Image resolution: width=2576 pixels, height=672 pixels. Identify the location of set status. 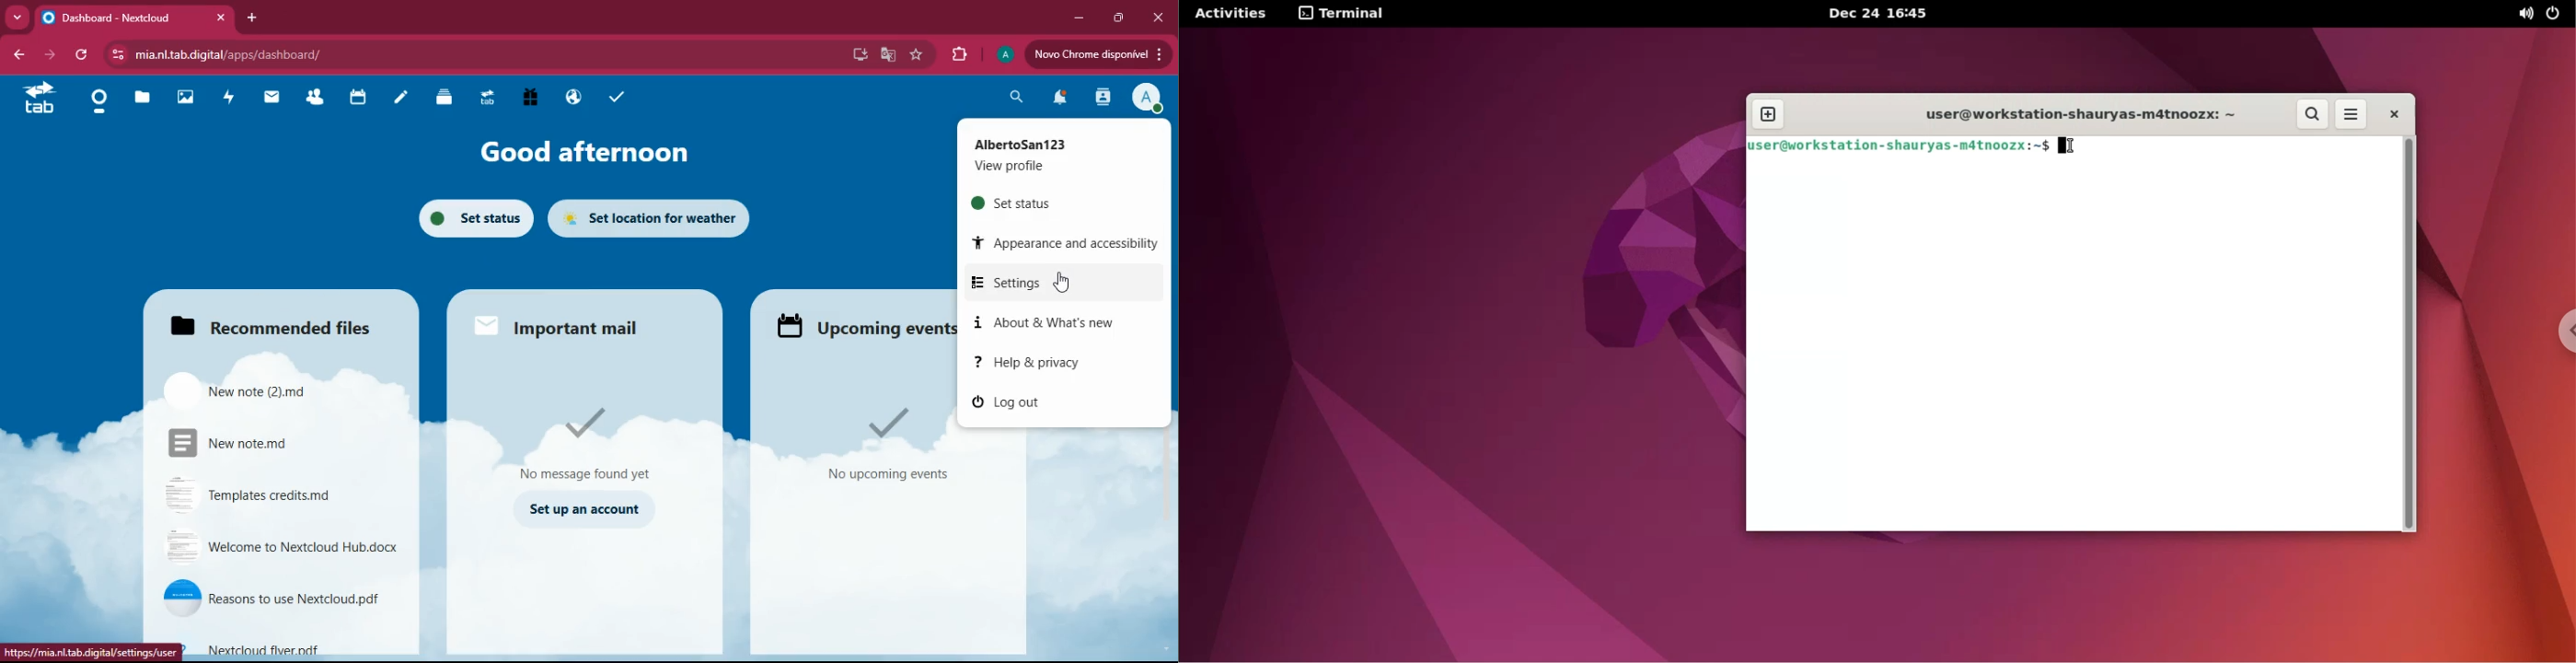
(1034, 206).